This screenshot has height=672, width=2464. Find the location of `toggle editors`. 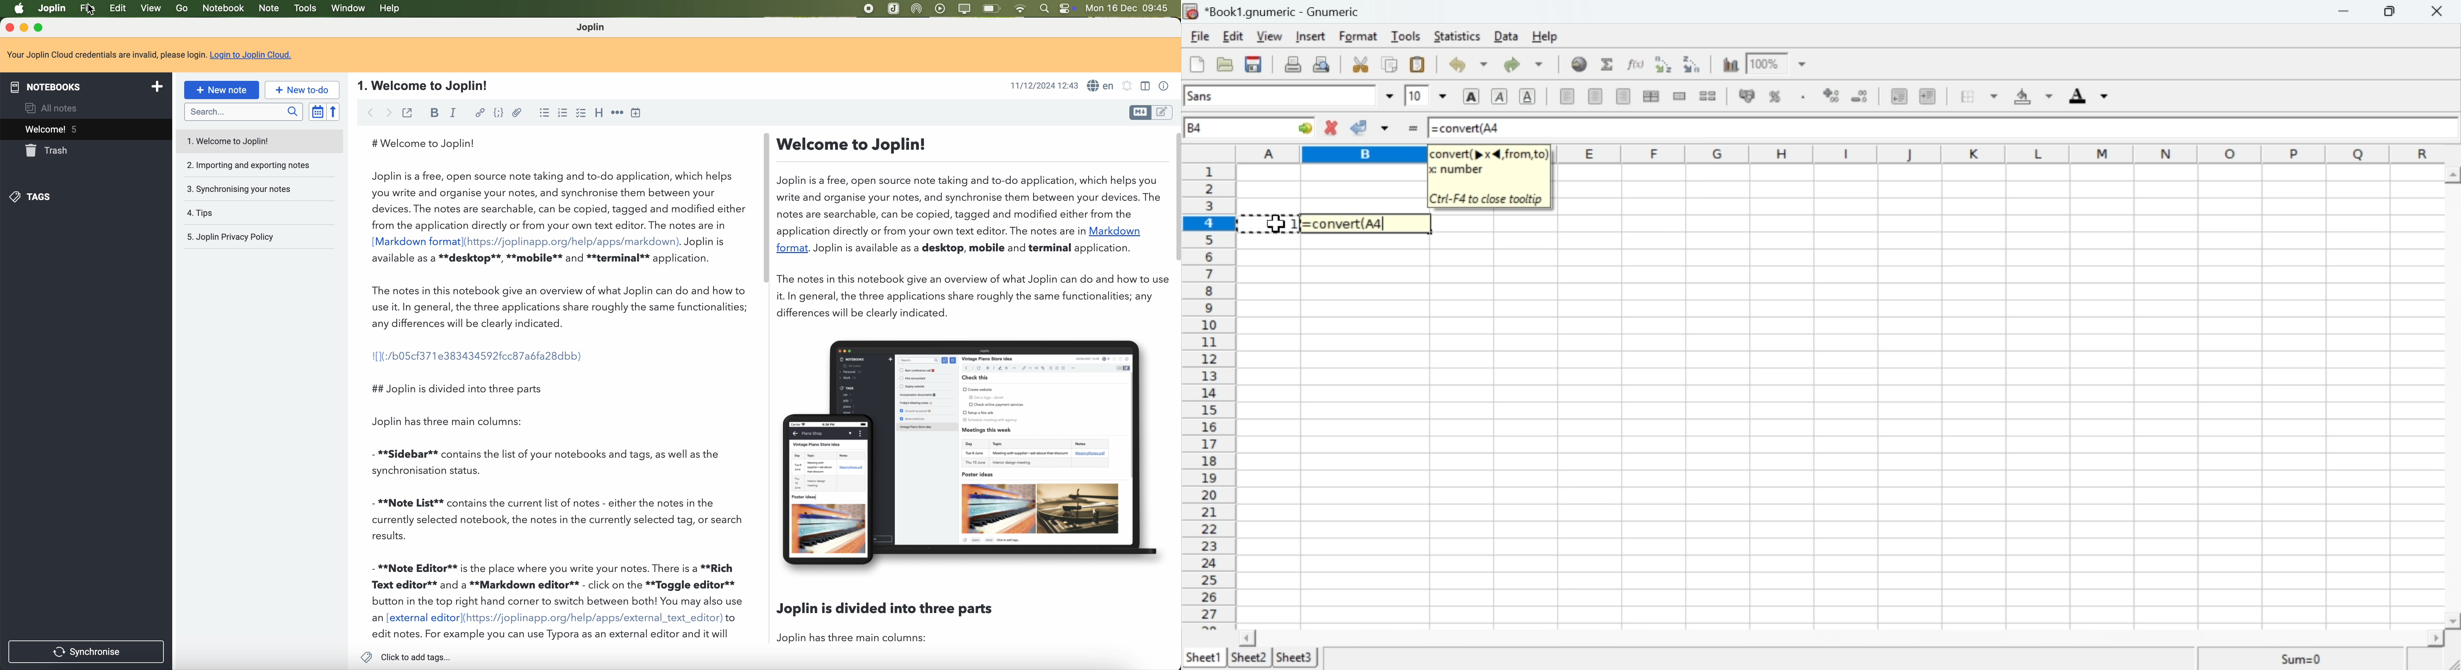

toggle editors is located at coordinates (1165, 111).